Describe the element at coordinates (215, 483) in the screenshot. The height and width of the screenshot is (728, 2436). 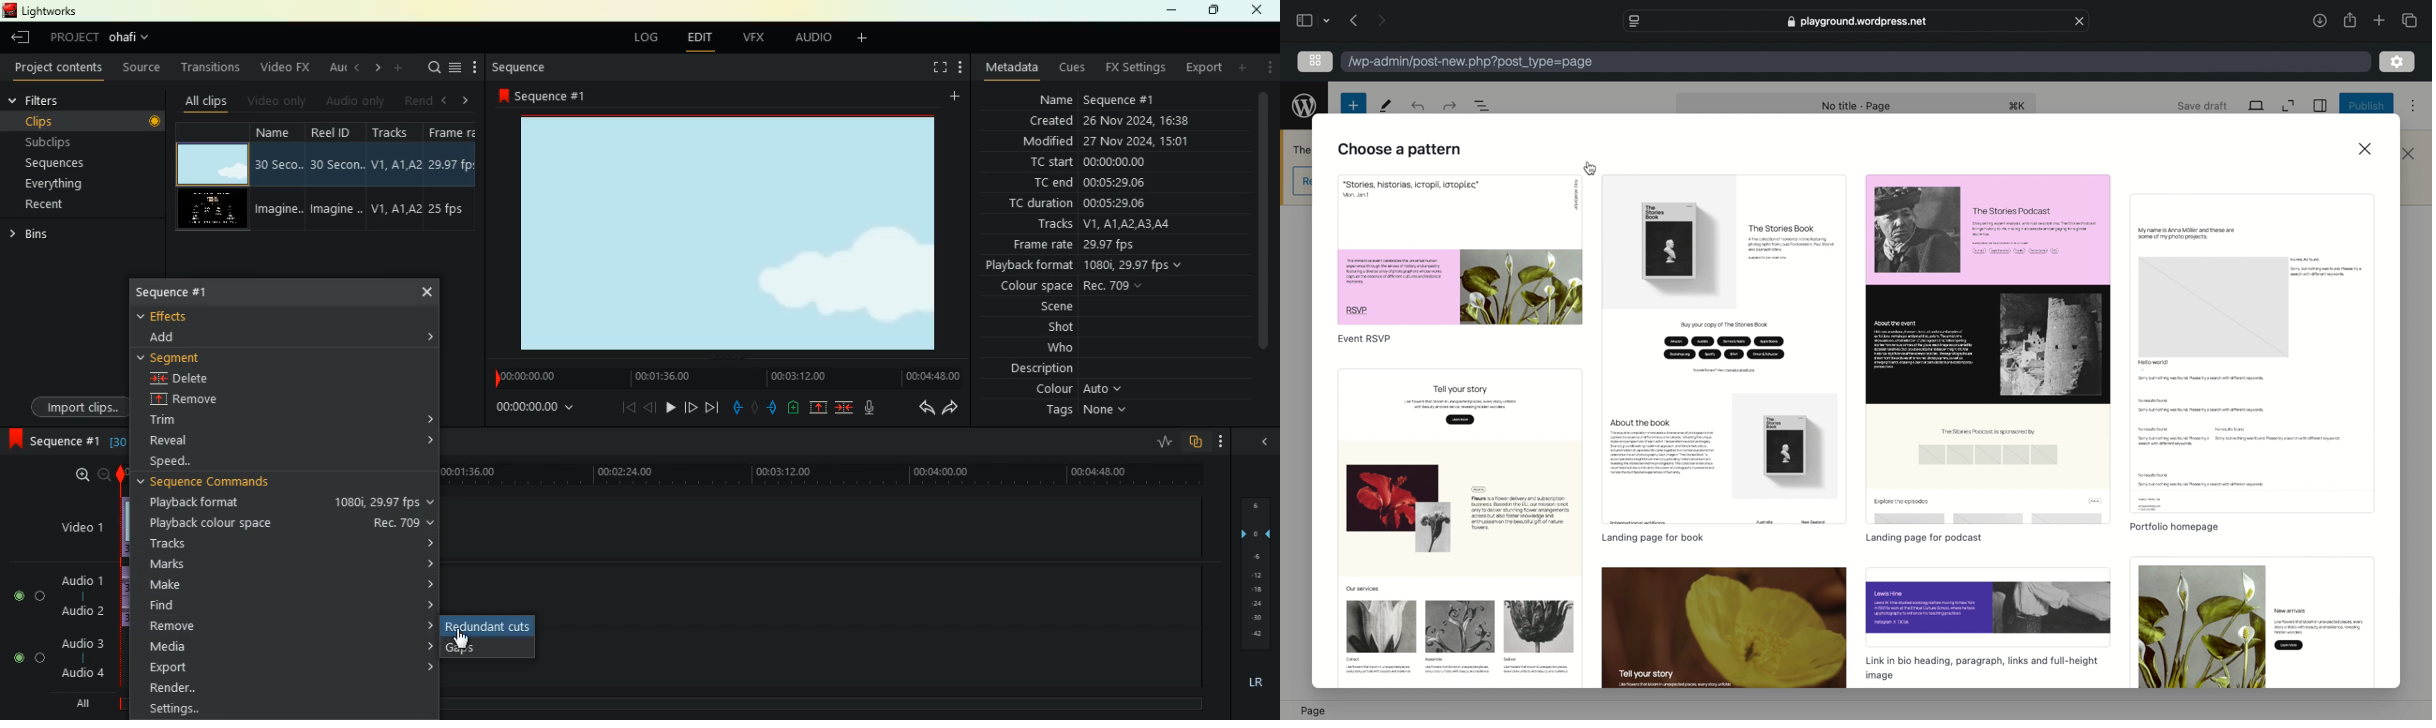
I see `sequence` at that location.